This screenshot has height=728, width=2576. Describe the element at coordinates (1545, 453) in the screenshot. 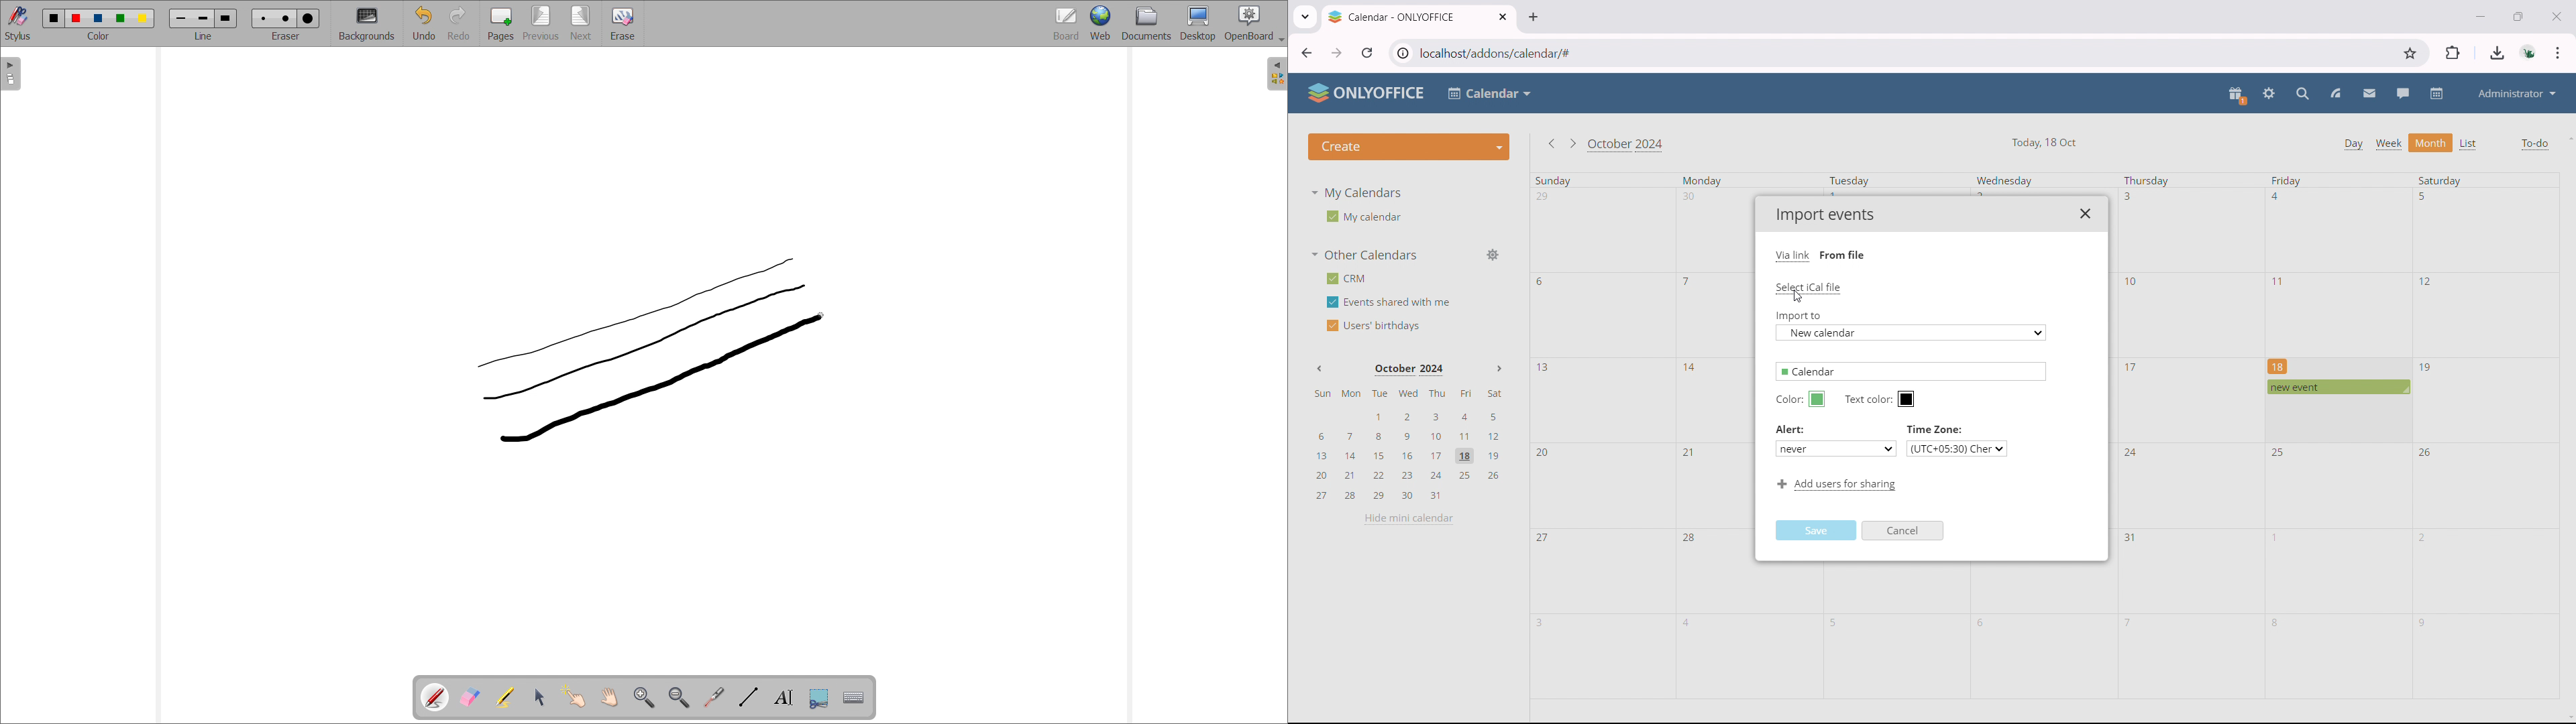

I see `20` at that location.